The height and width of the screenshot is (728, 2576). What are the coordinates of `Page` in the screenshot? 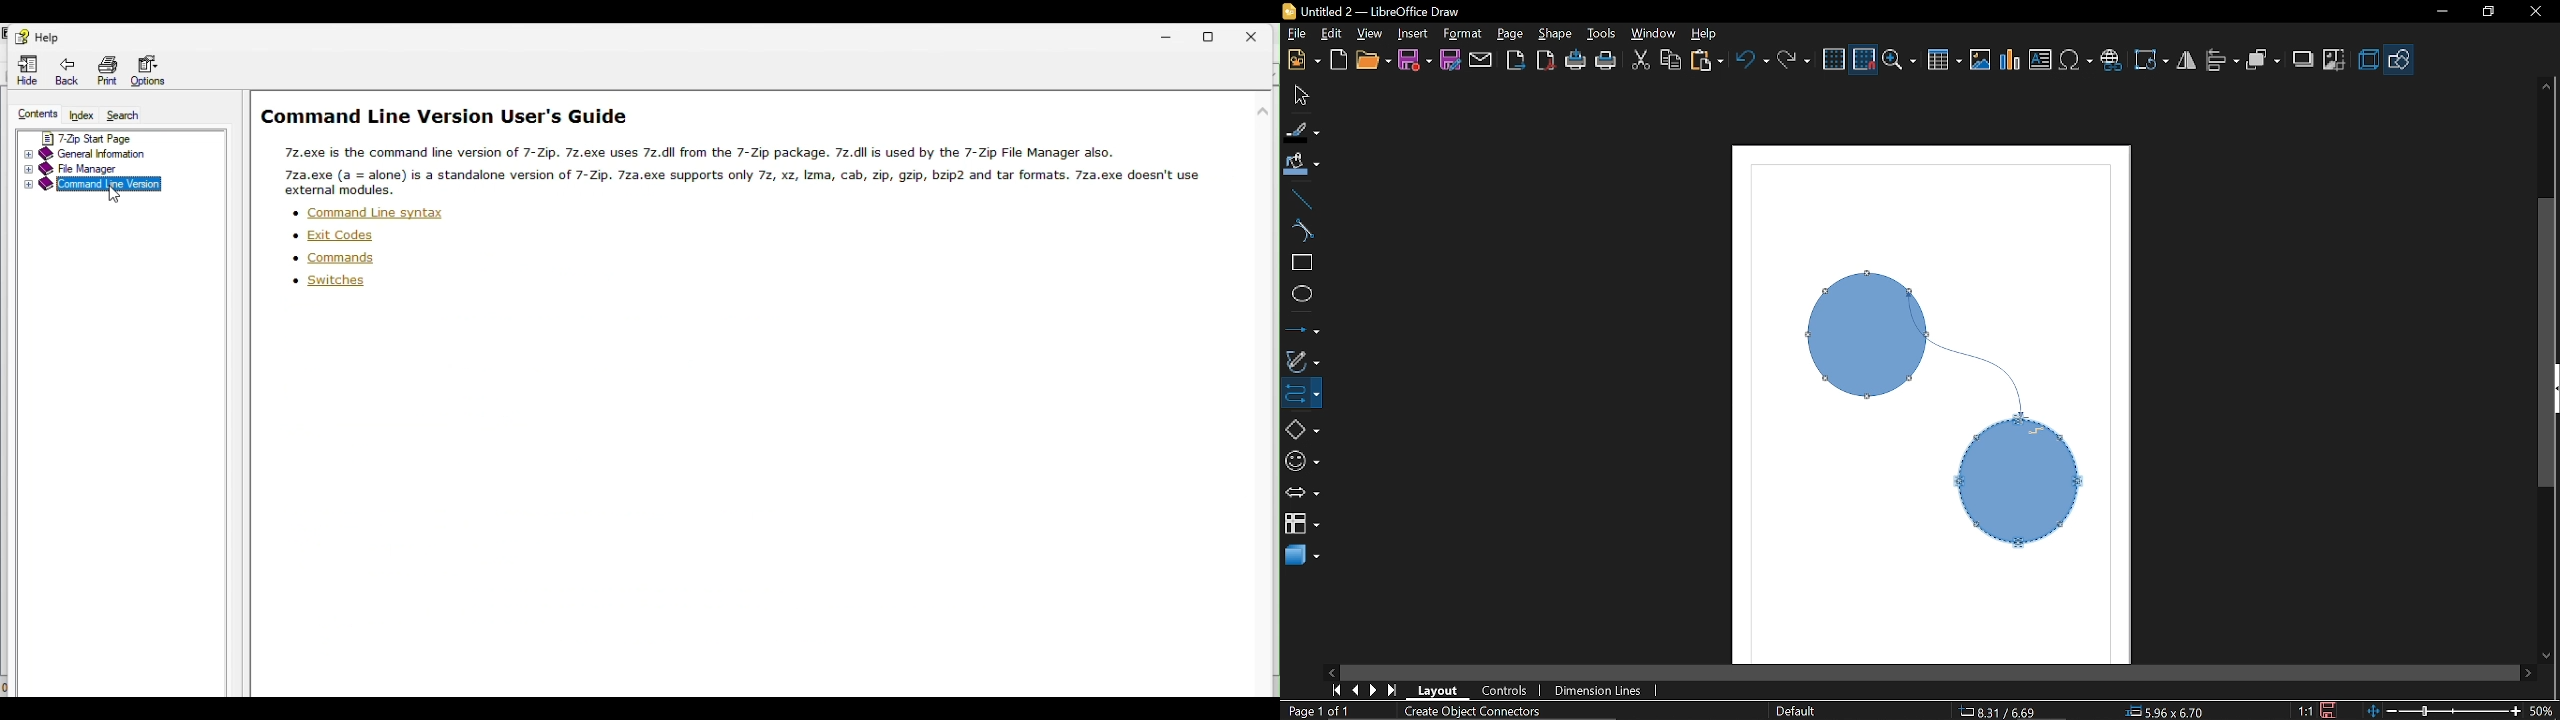 It's located at (1512, 35).